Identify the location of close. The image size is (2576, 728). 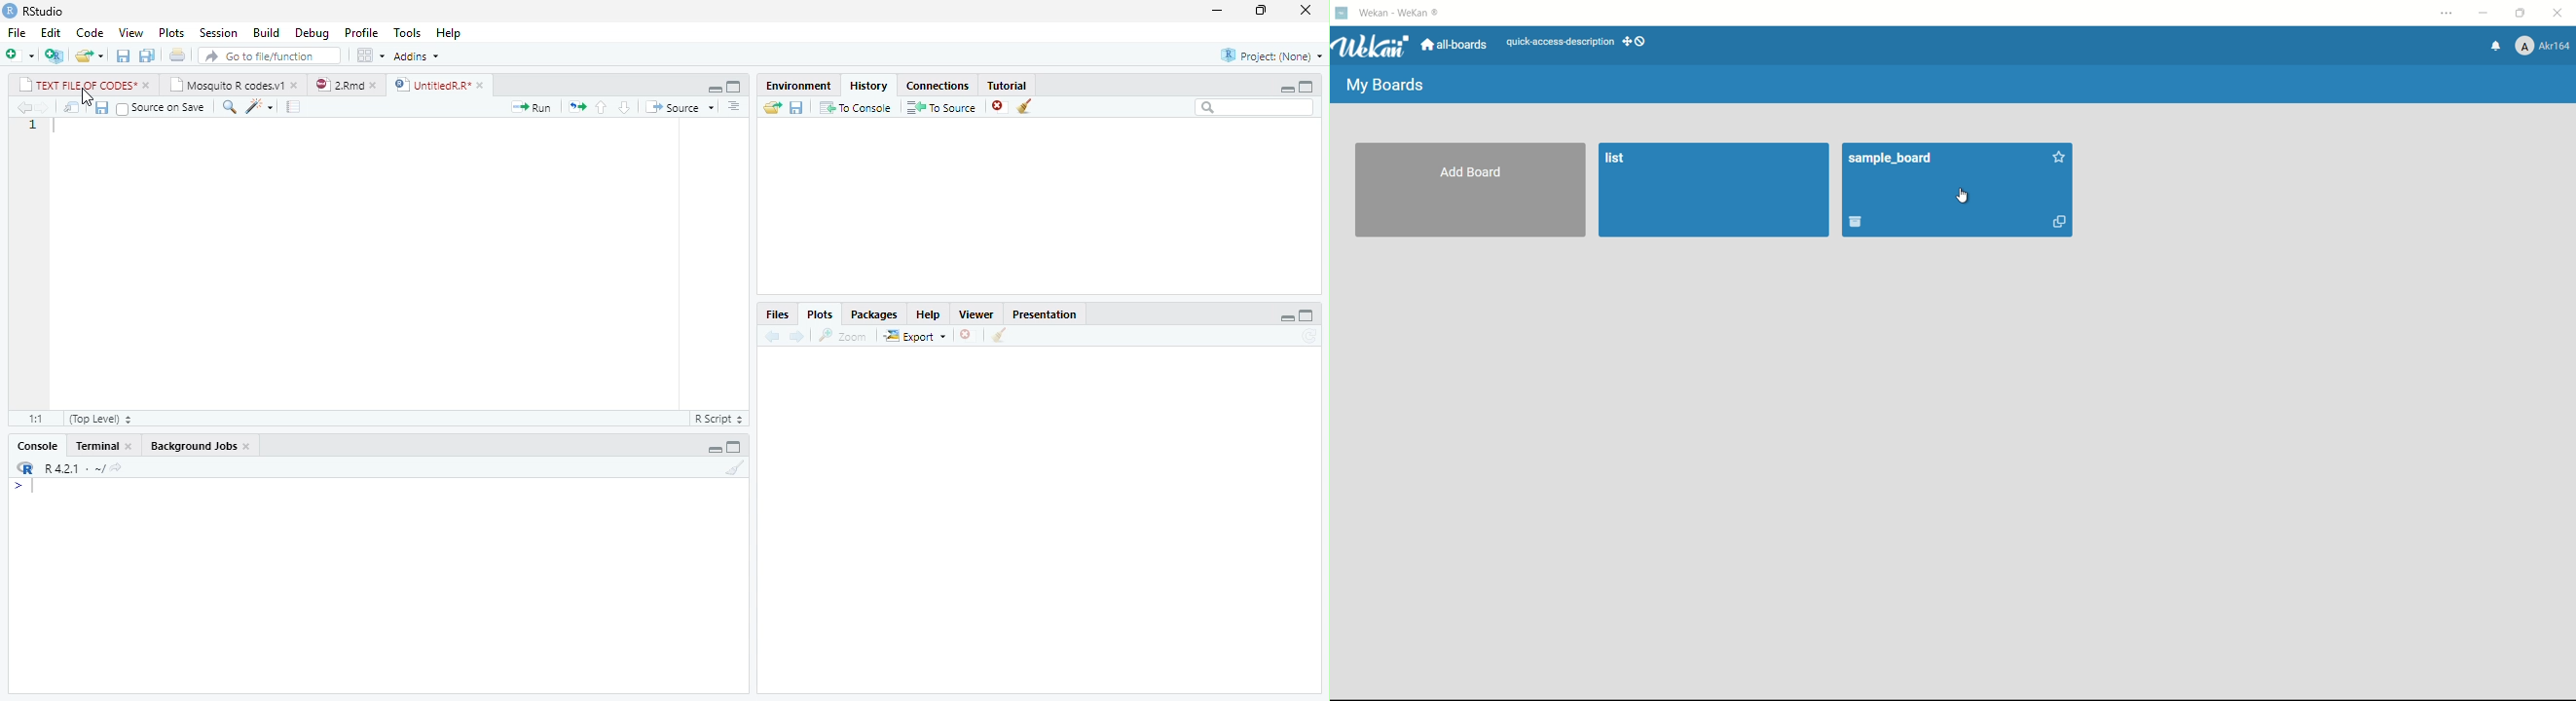
(147, 86).